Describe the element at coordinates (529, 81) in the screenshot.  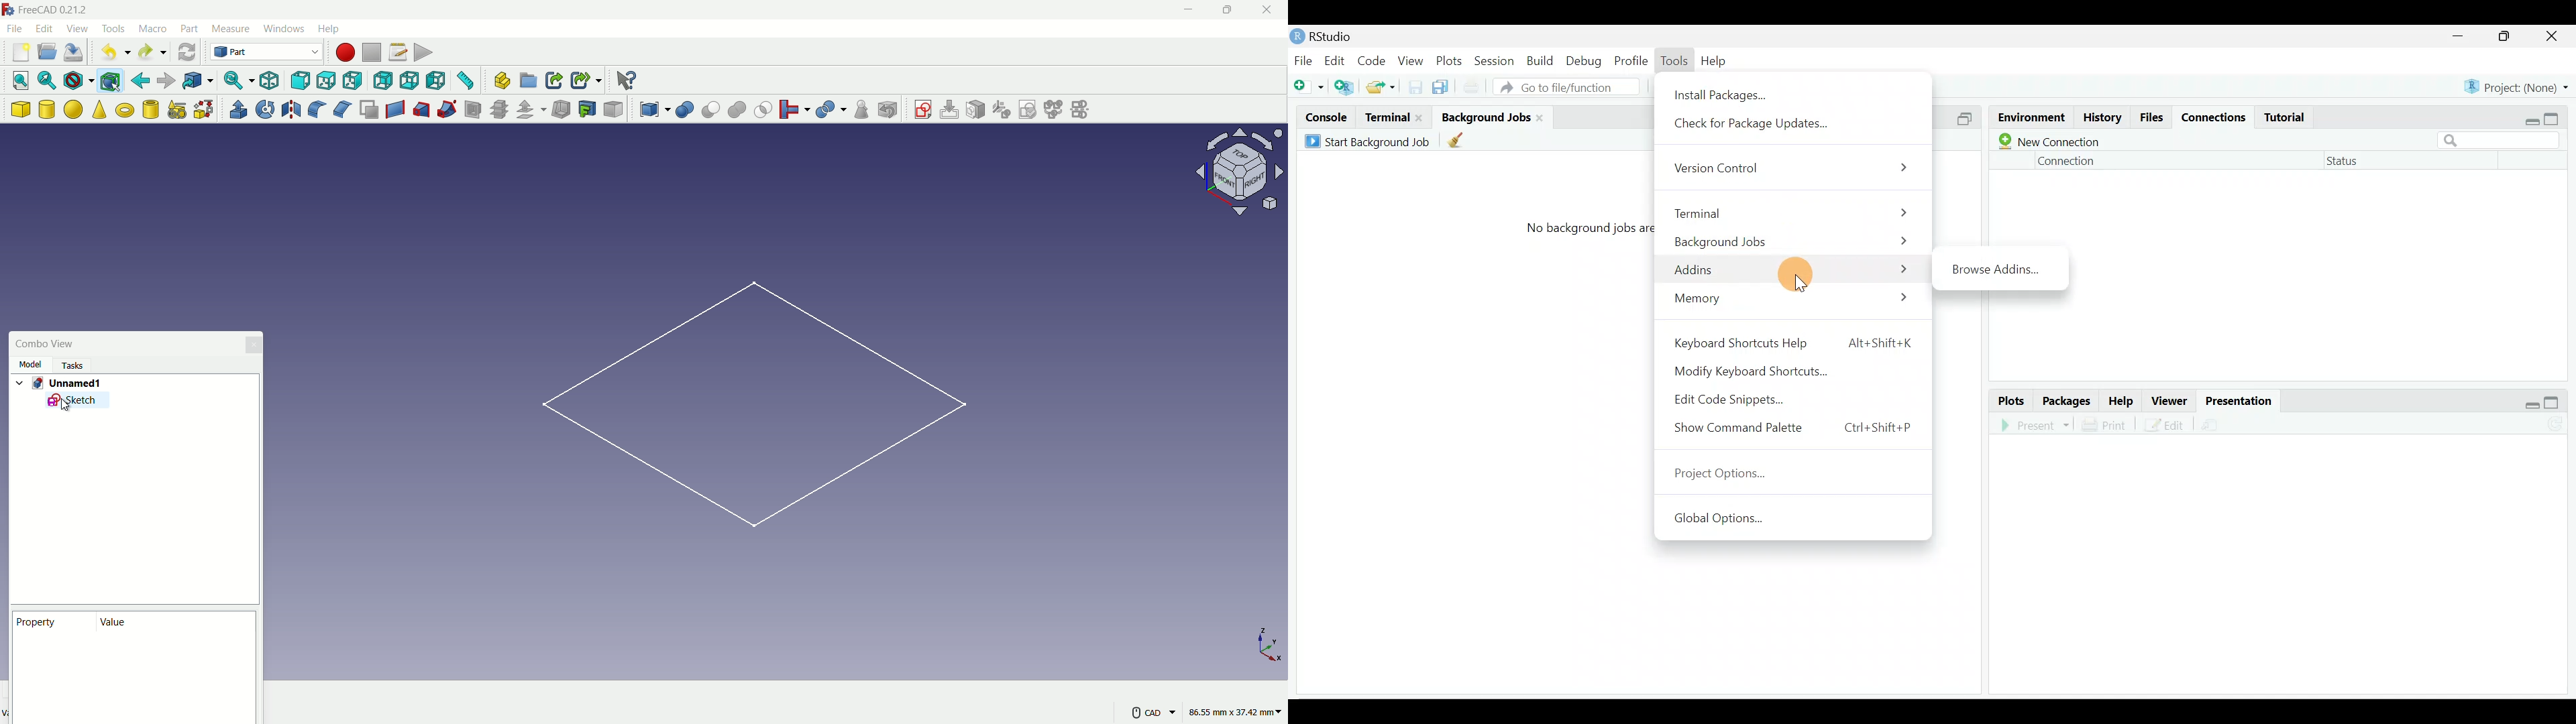
I see `create group` at that location.